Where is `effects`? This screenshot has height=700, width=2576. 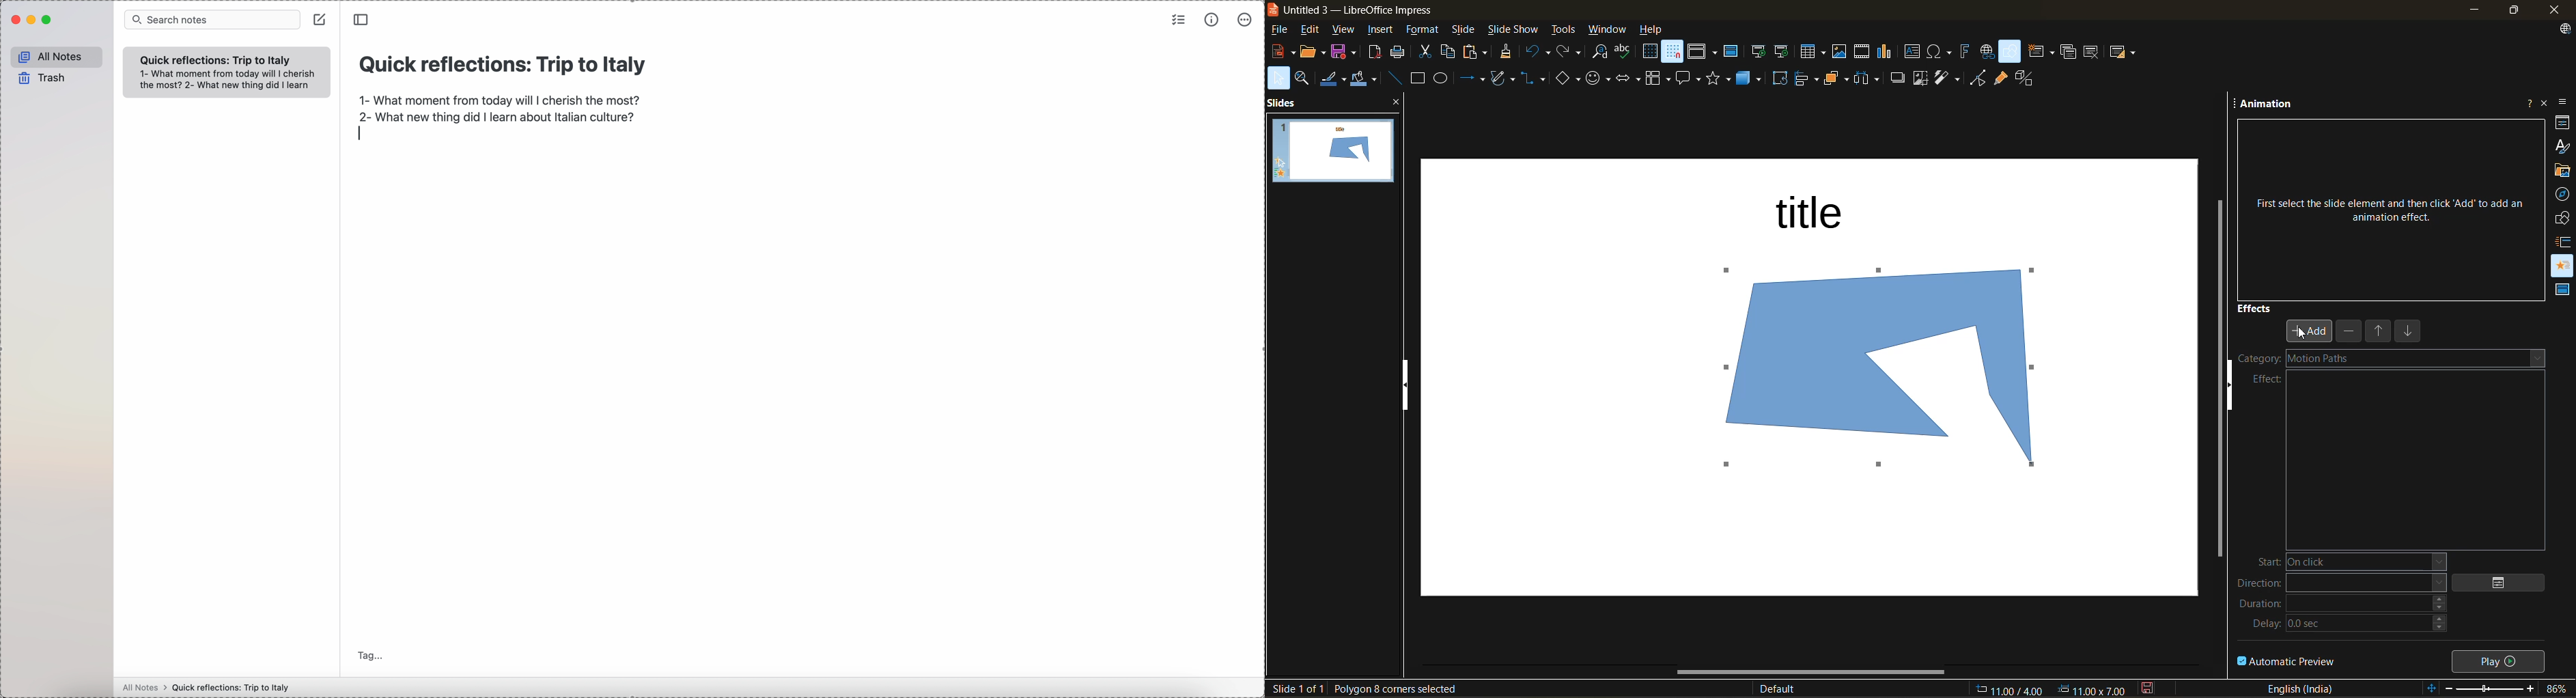 effects is located at coordinates (2260, 307).